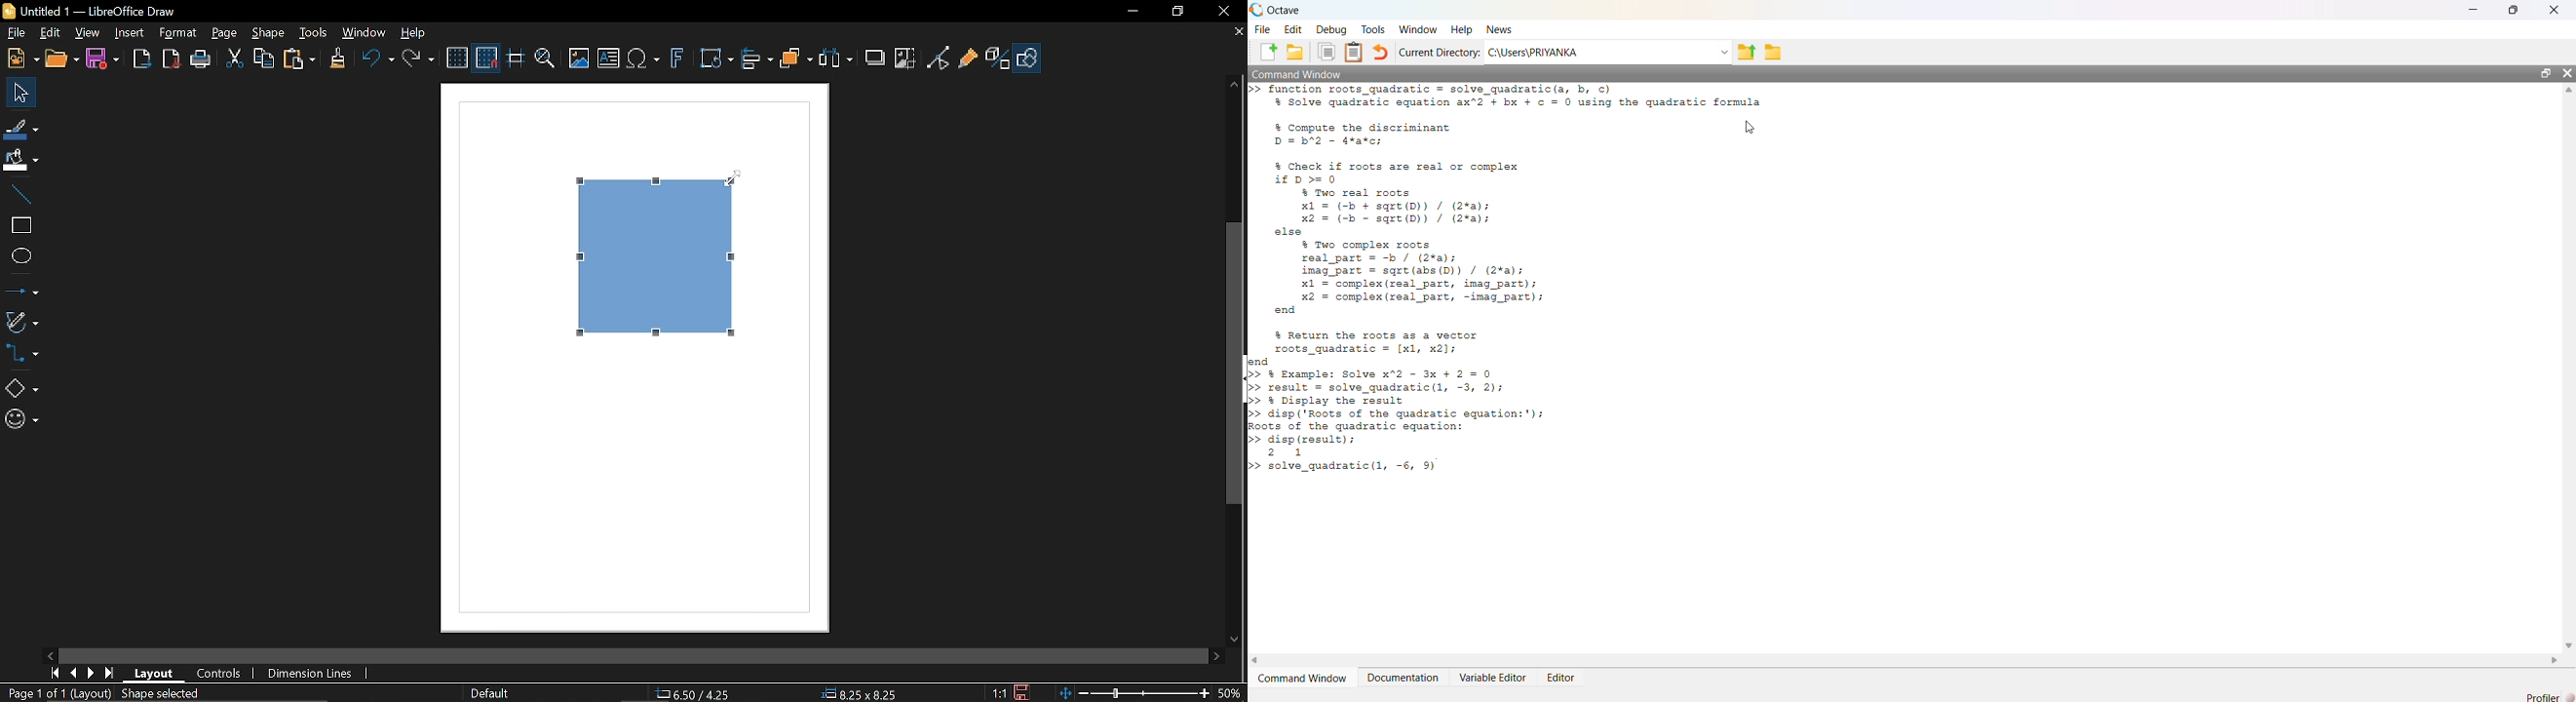 This screenshot has width=2576, height=728. Describe the element at coordinates (2517, 11) in the screenshot. I see `Maximize / Restore` at that location.